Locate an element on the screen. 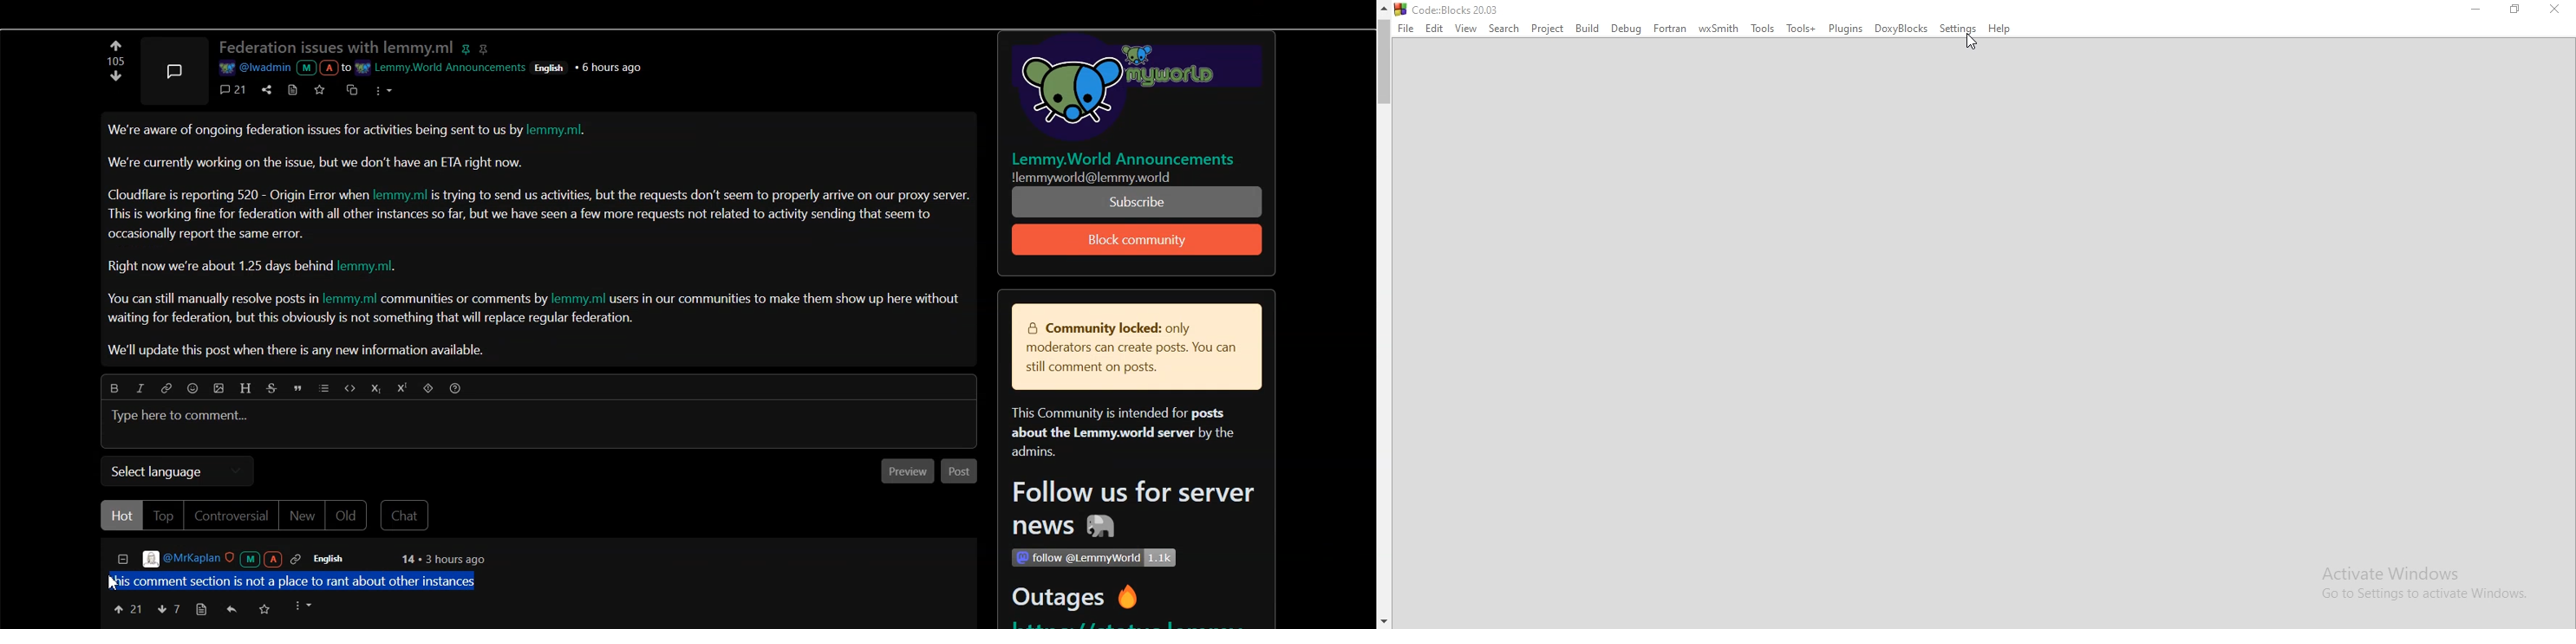 This screenshot has width=2576, height=644. Tools is located at coordinates (1764, 29).